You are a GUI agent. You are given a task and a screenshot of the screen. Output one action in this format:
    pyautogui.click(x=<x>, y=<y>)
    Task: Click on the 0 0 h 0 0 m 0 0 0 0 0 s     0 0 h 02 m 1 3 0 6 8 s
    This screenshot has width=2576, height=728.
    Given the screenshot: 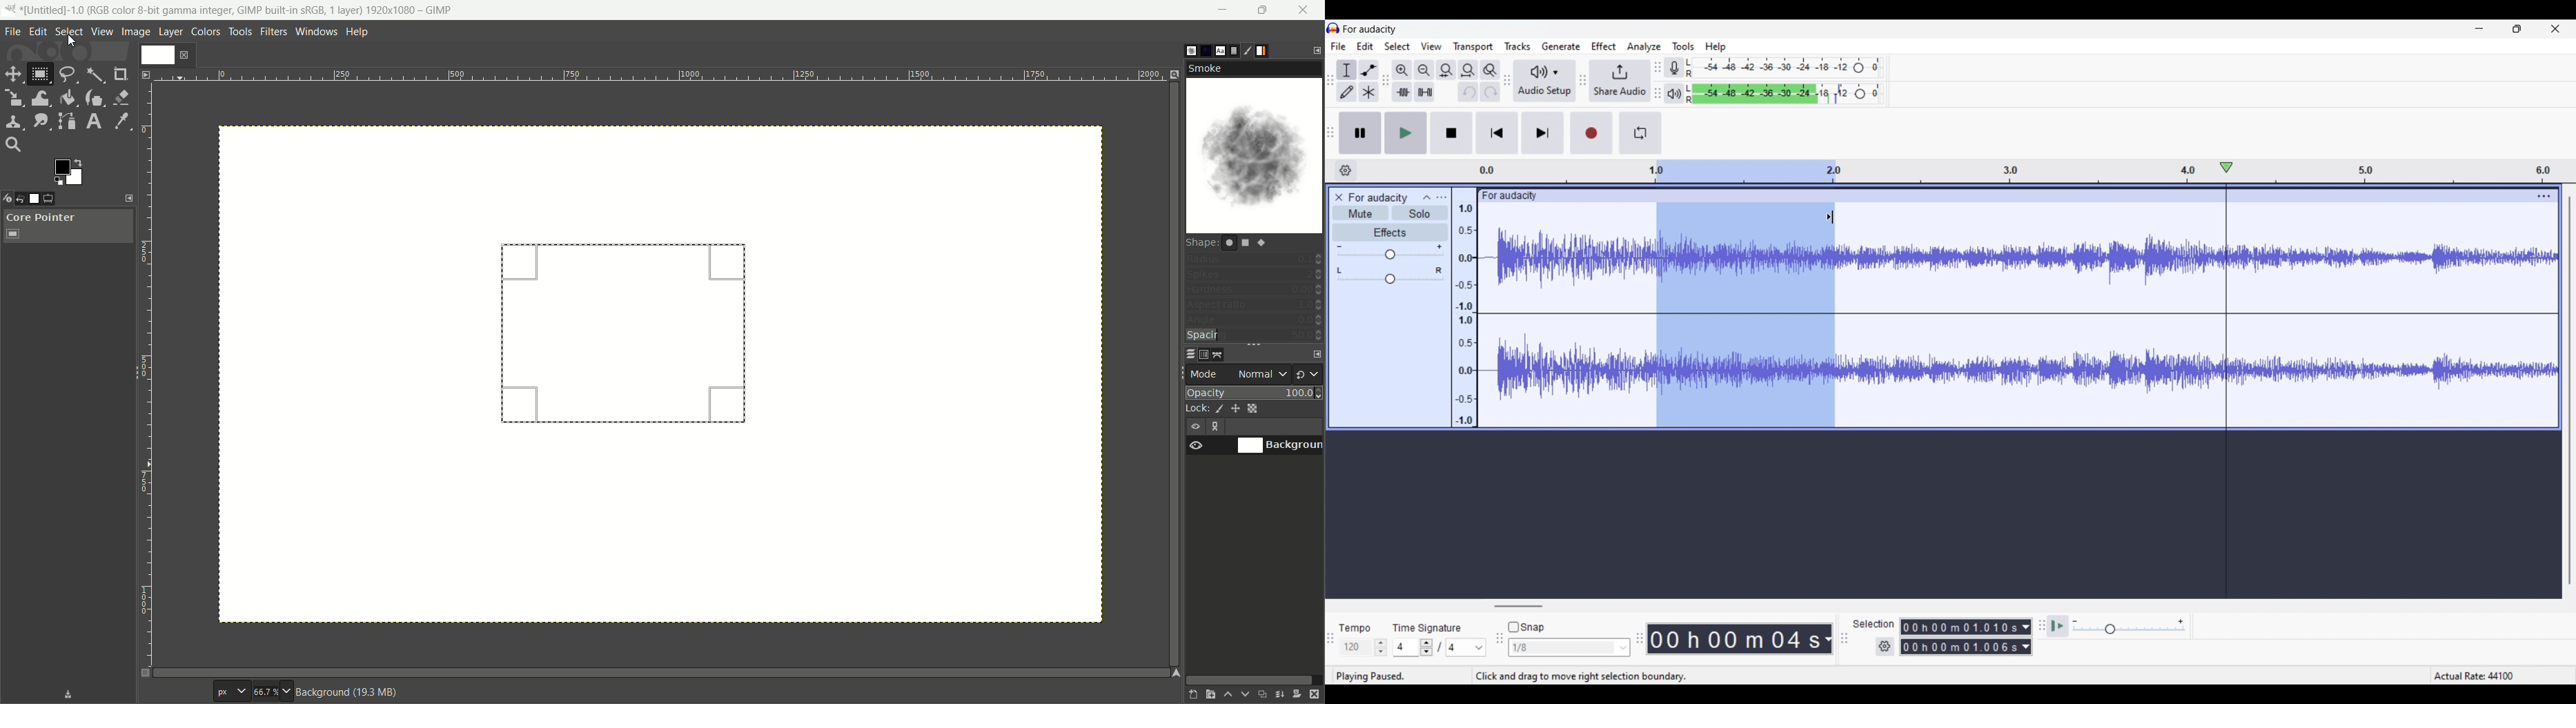 What is the action you would take?
    pyautogui.click(x=1960, y=637)
    